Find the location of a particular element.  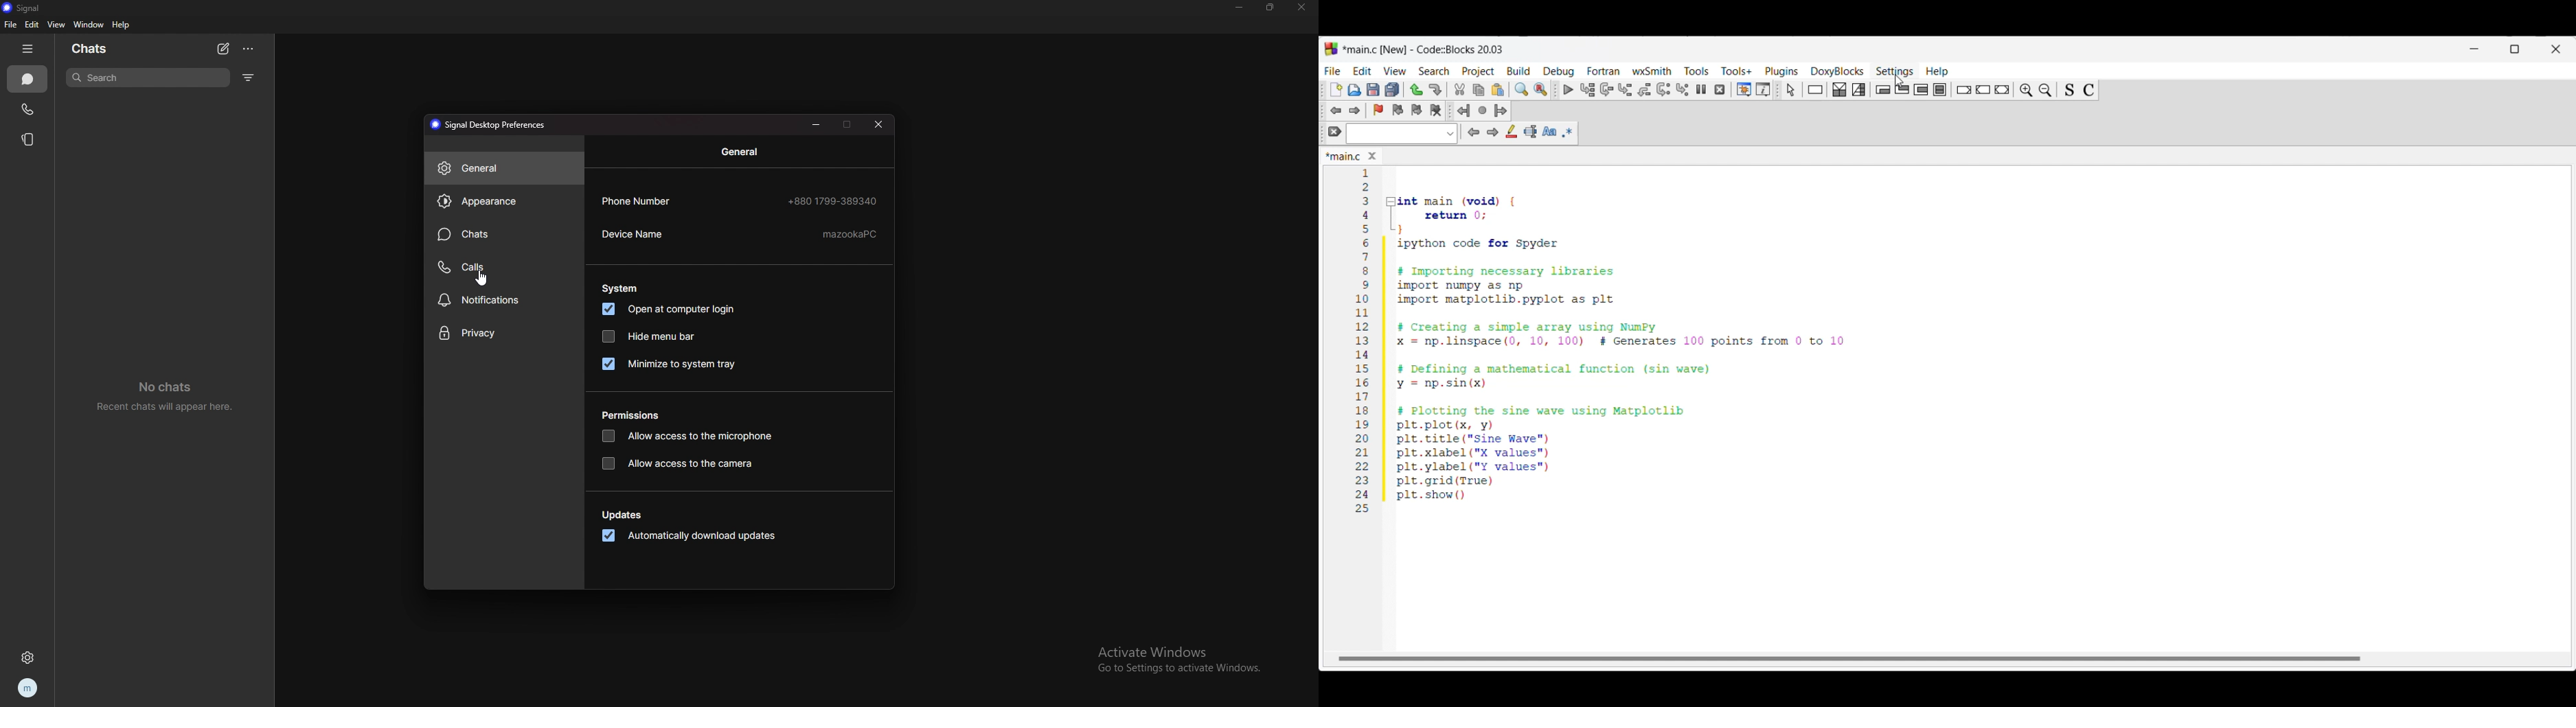

Highlight is located at coordinates (1511, 131).